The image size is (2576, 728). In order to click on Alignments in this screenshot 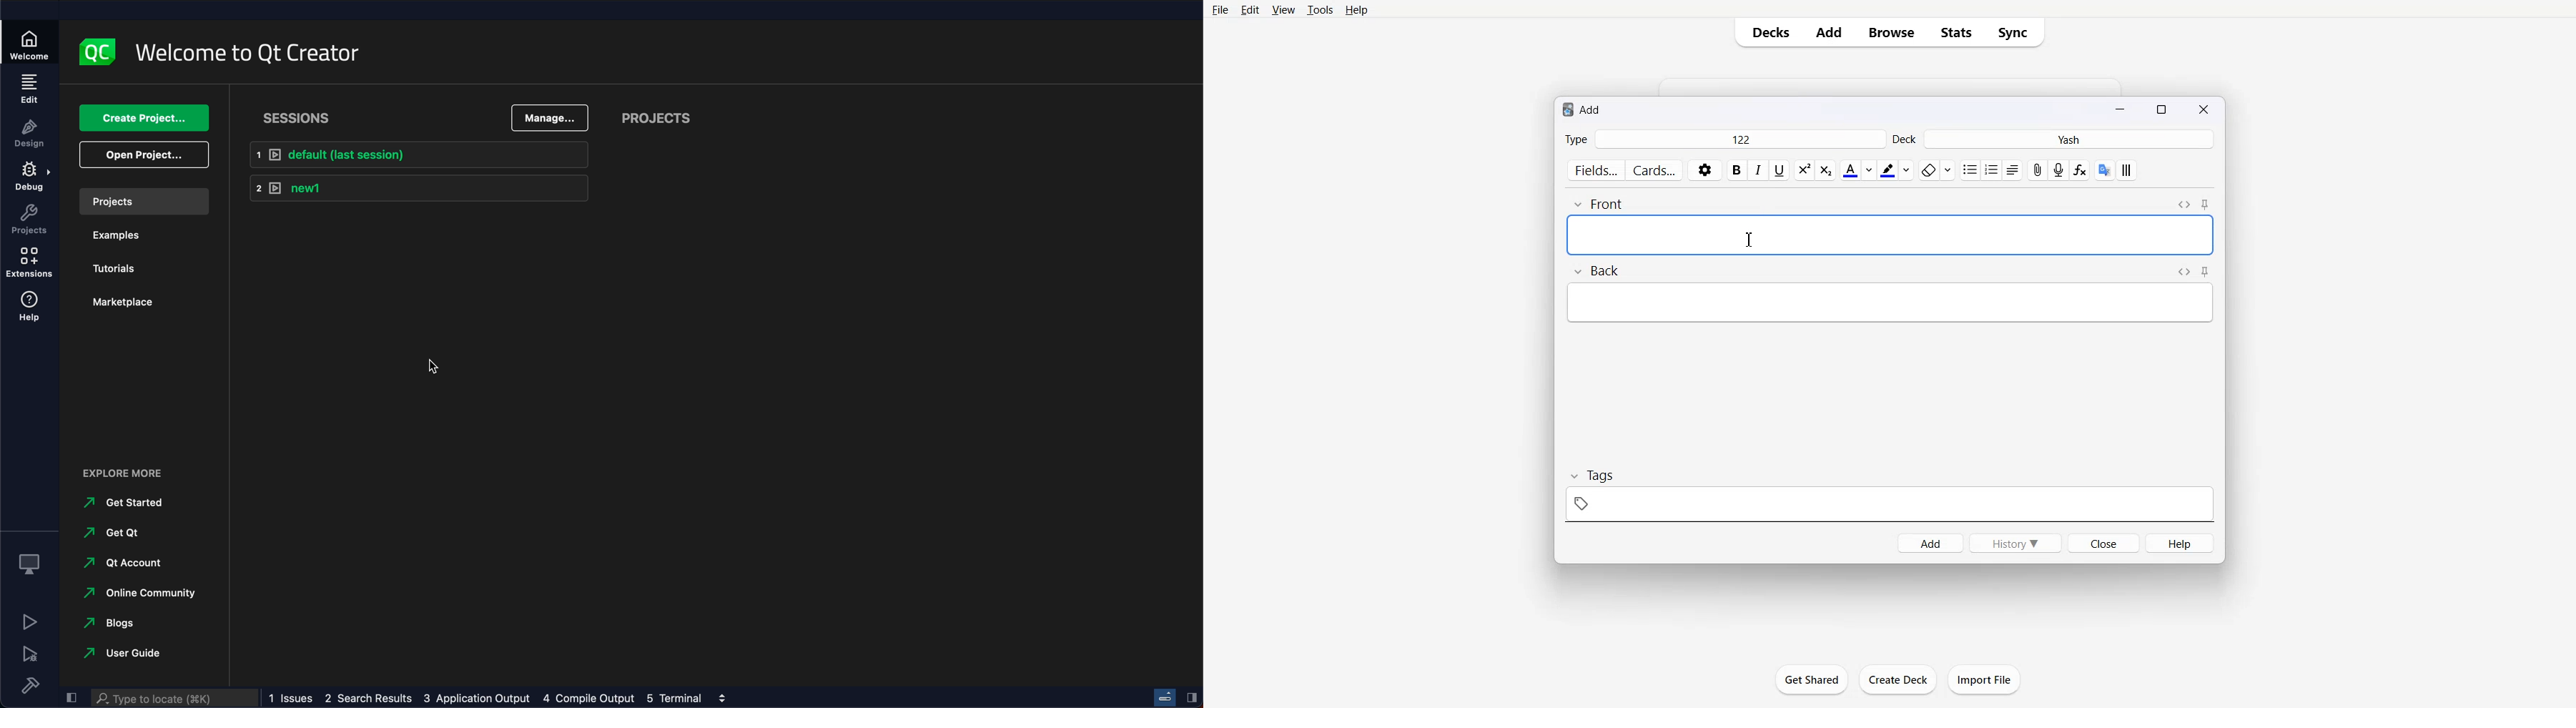, I will do `click(2013, 170)`.